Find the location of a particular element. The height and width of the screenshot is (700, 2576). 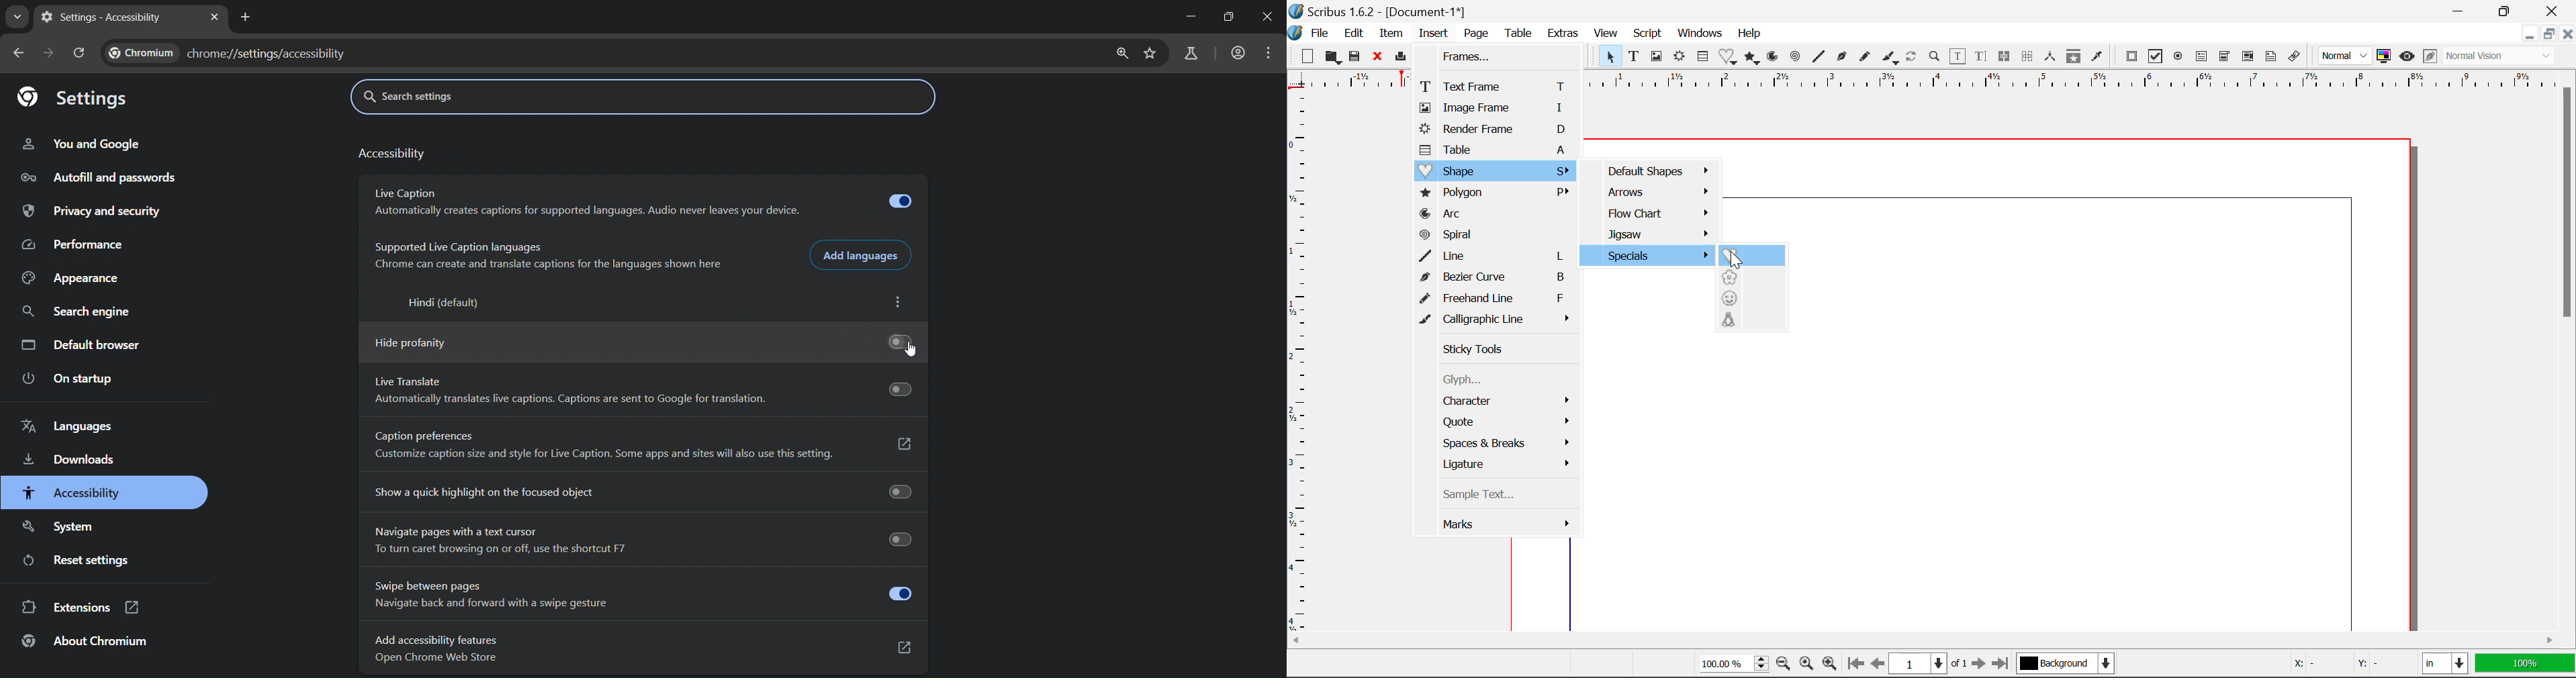

Text Annotation is located at coordinates (2270, 57).